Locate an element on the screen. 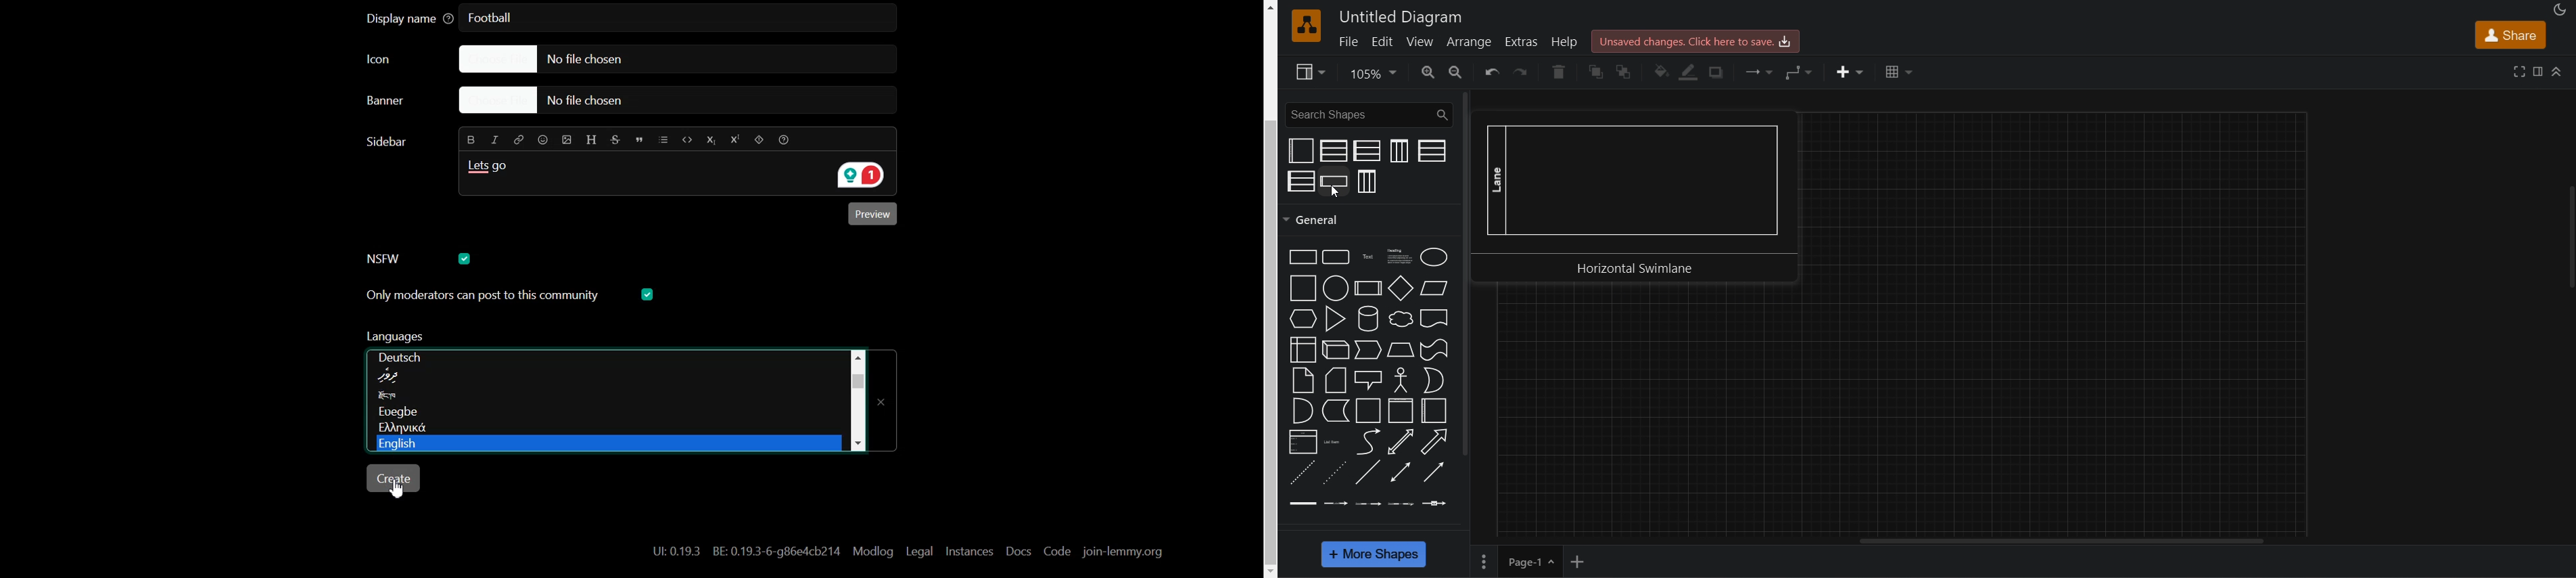 This screenshot has height=588, width=2576. horizontal pool 1 is located at coordinates (1430, 150).